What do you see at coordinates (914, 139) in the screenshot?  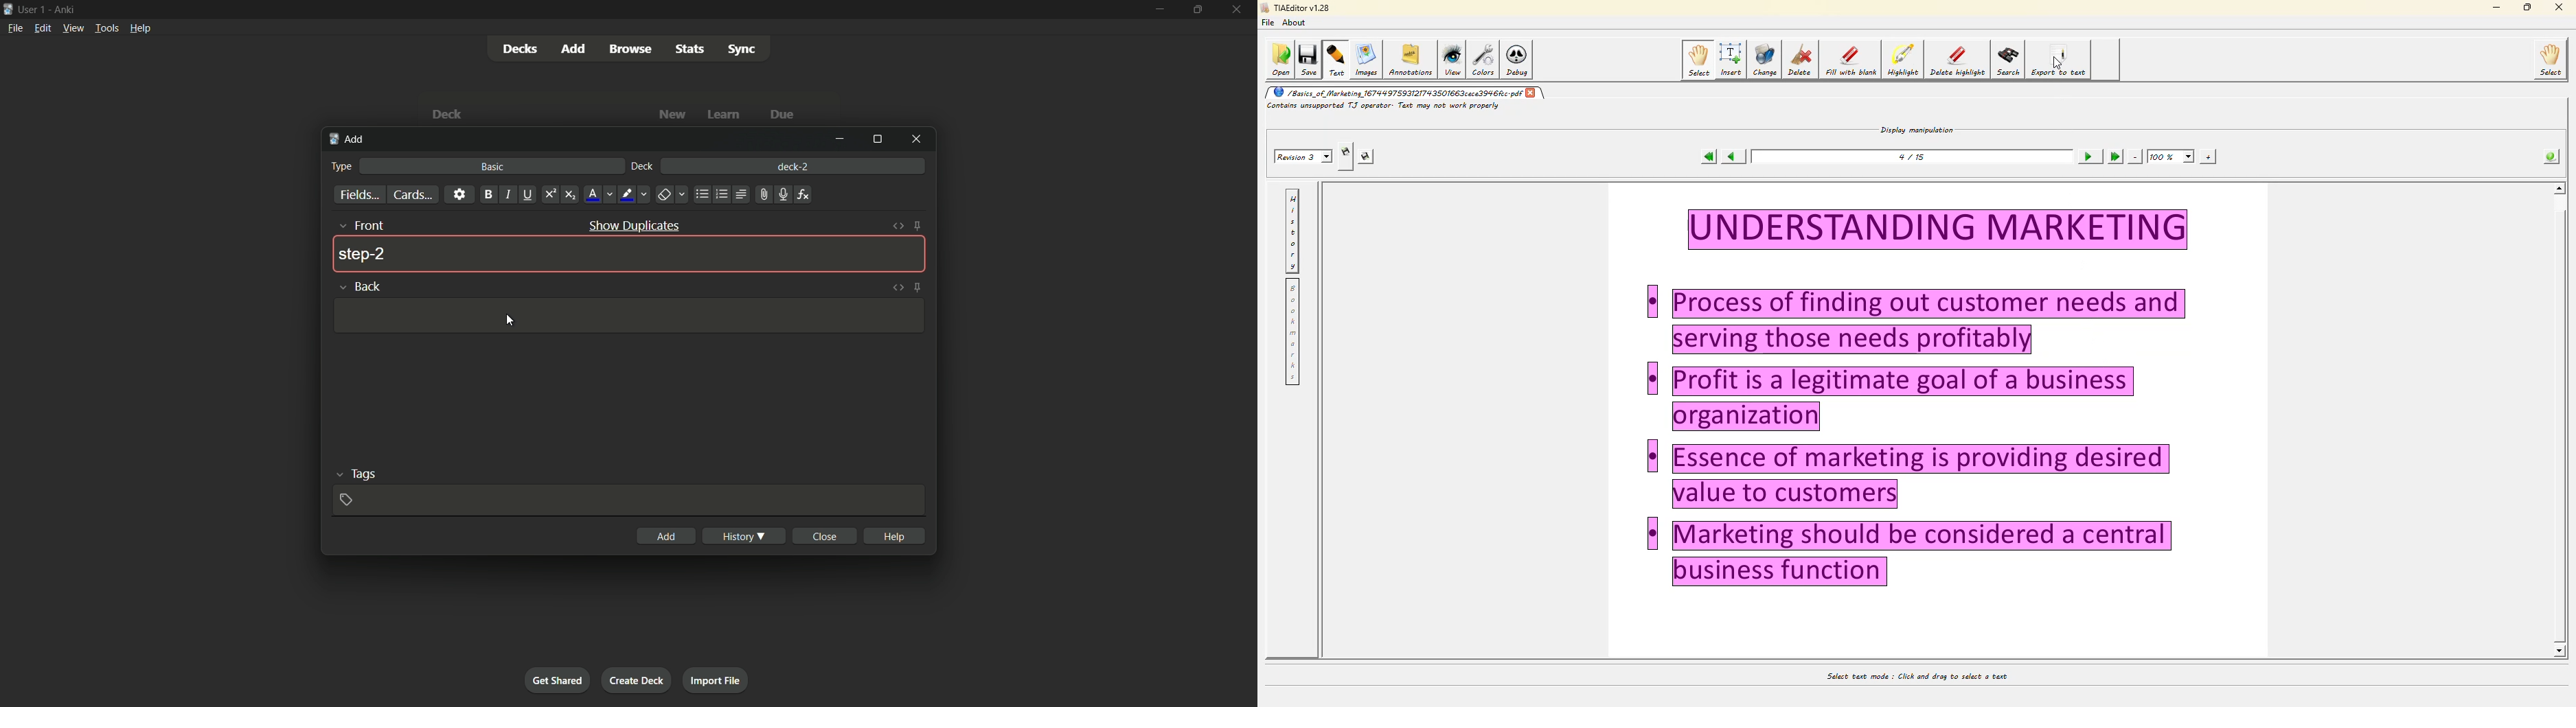 I see `close window` at bounding box center [914, 139].